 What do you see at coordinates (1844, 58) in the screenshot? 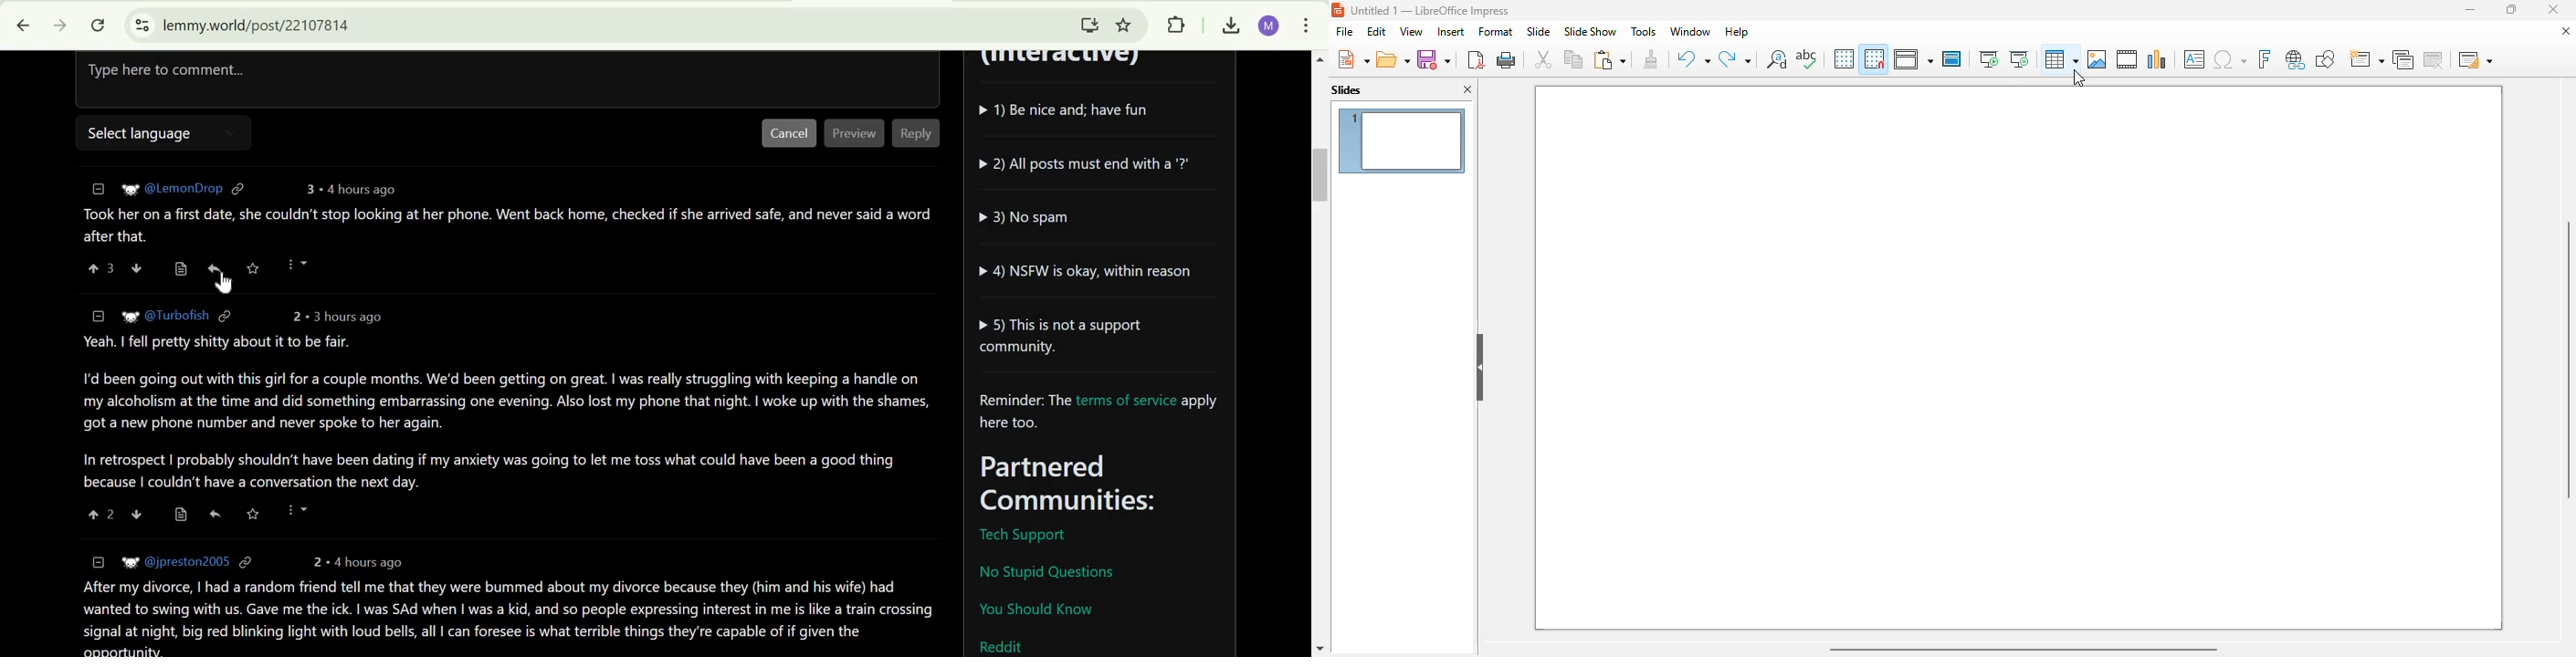
I see `display grid` at bounding box center [1844, 58].